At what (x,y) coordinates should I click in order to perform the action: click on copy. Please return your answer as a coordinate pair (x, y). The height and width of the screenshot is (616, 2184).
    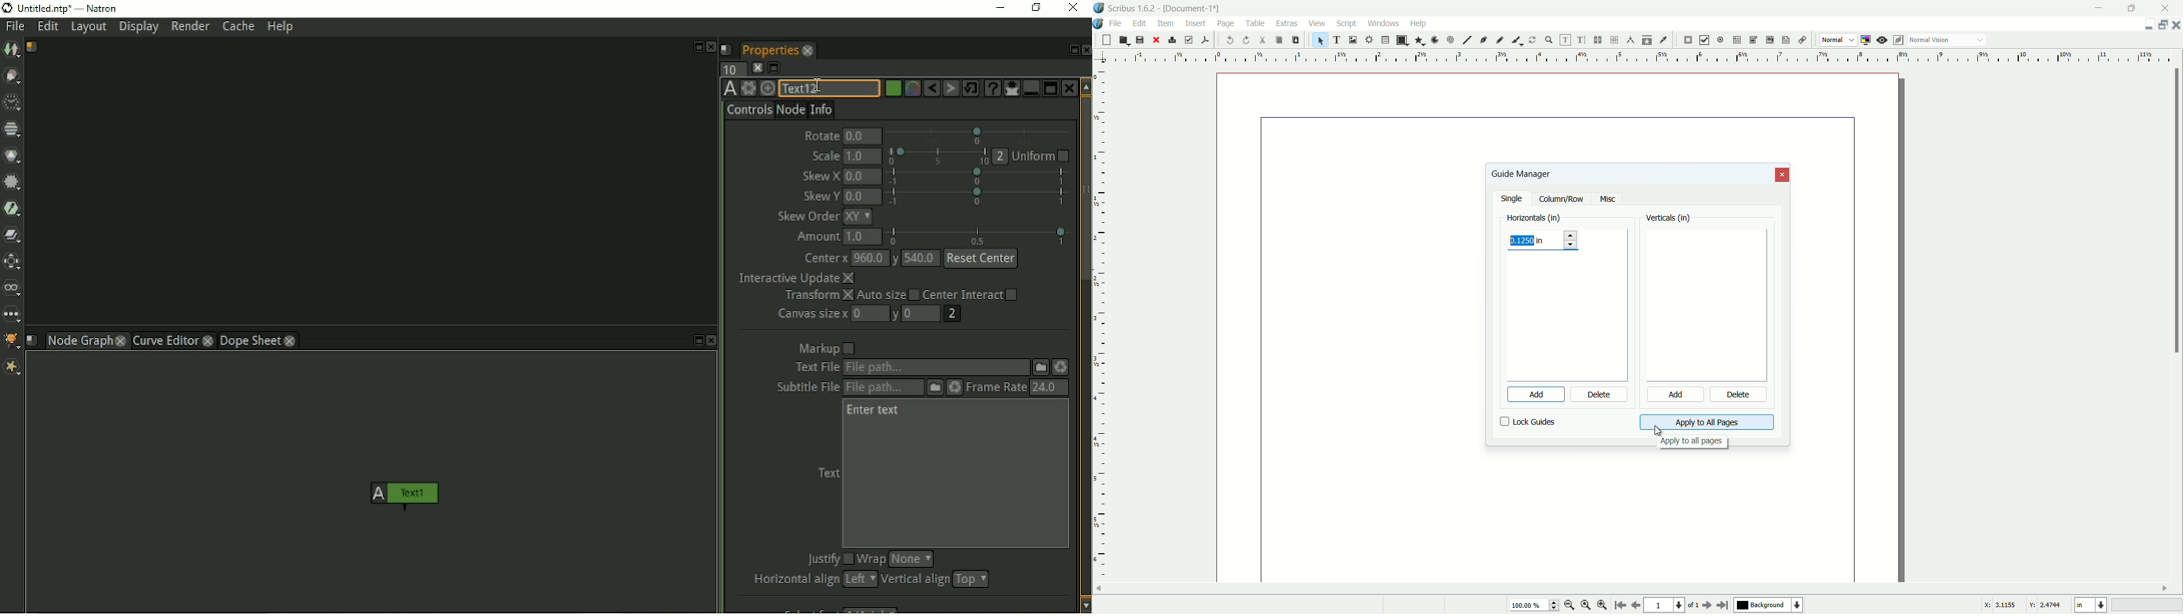
    Looking at the image, I should click on (1278, 40).